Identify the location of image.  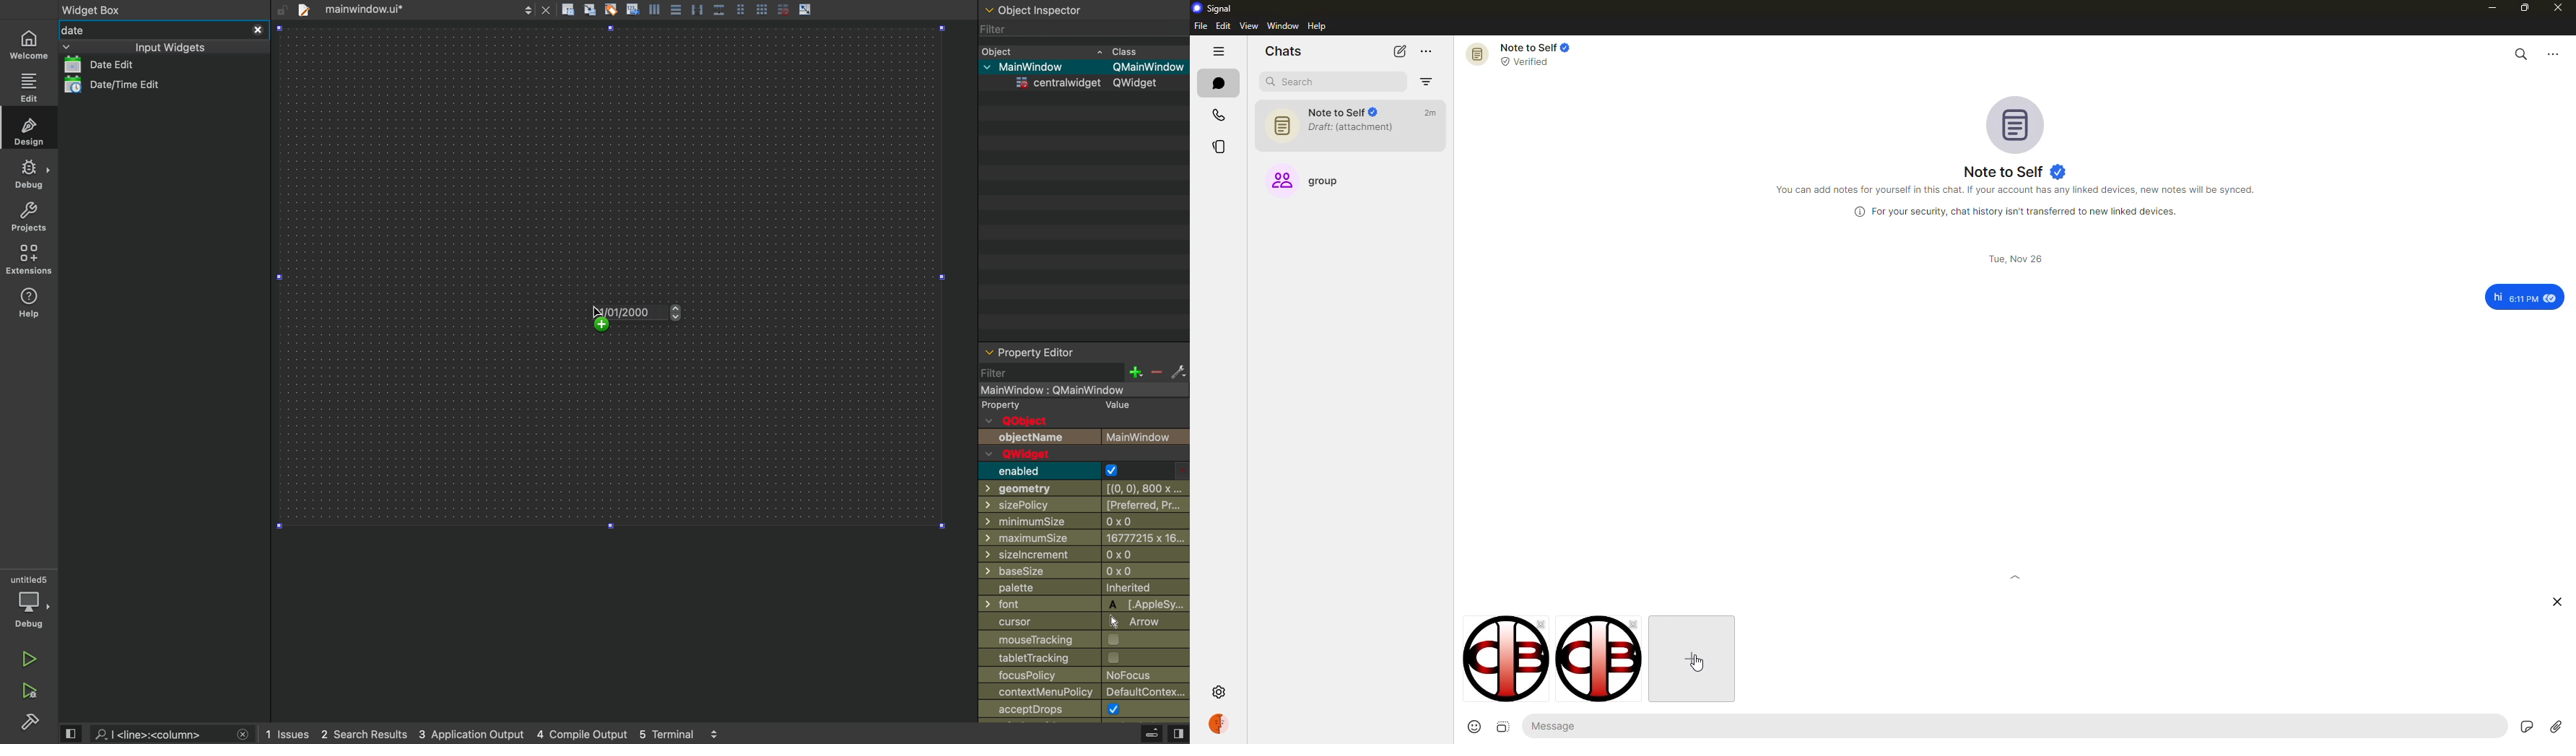
(1502, 727).